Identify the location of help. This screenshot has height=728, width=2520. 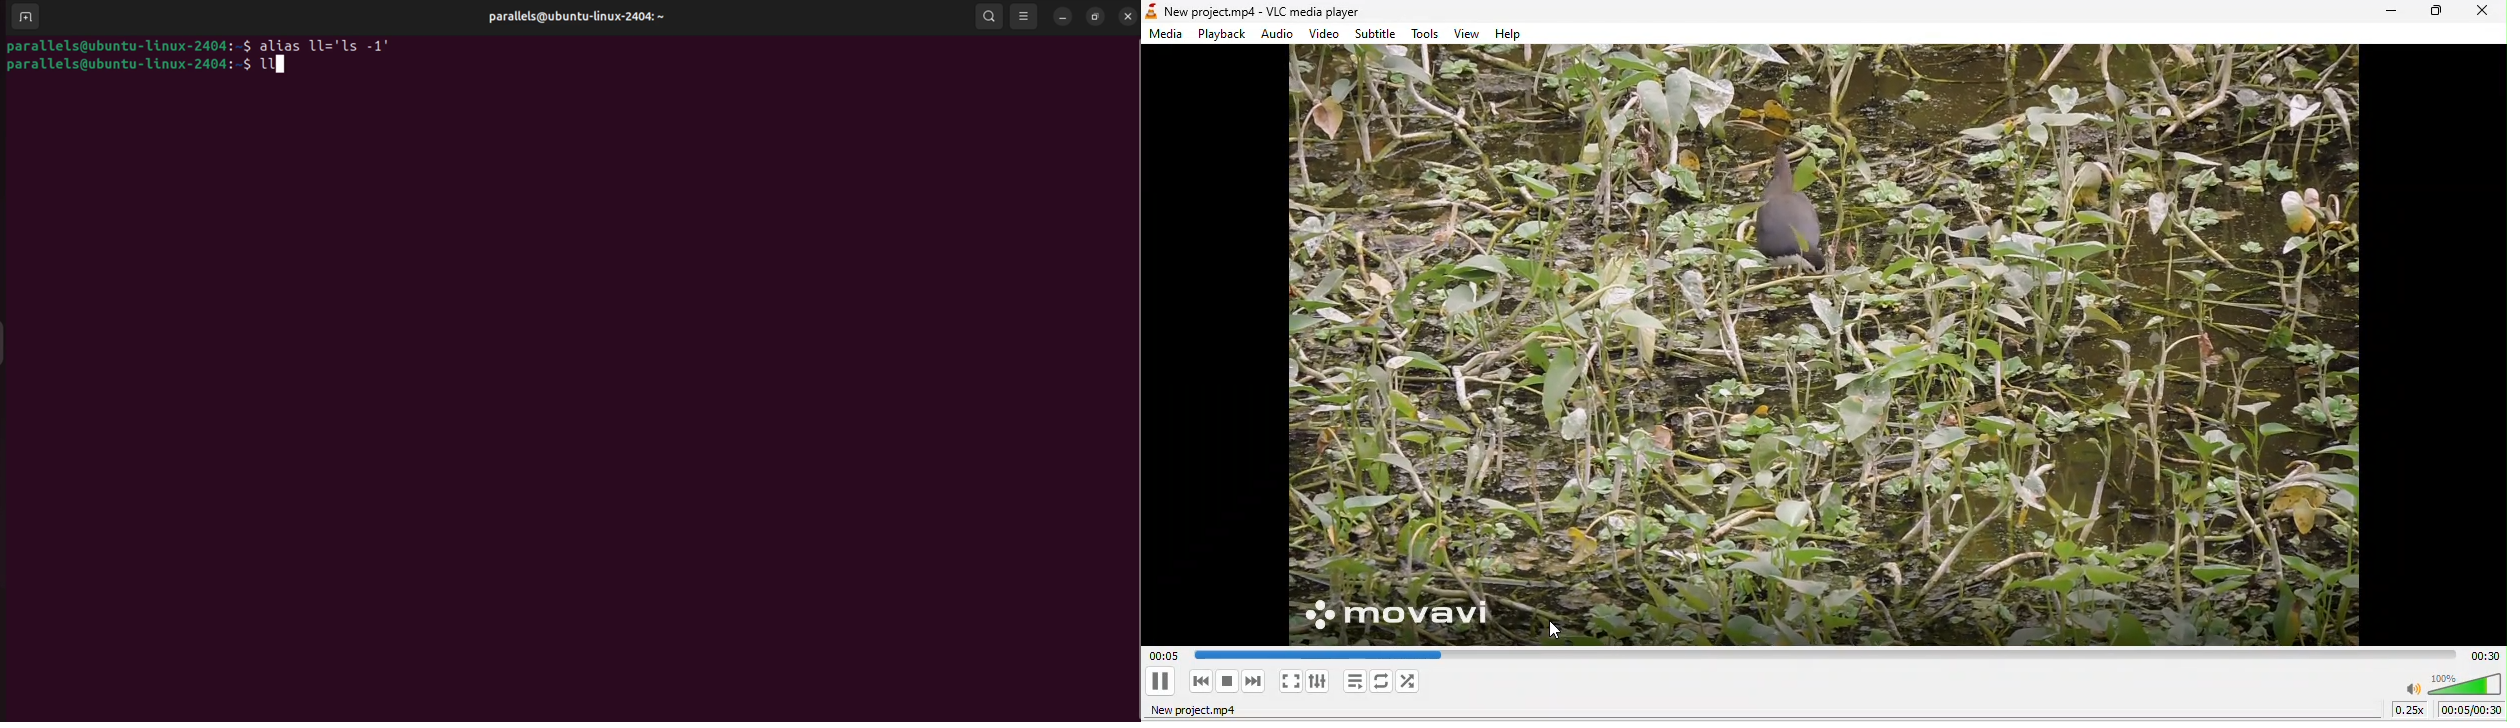
(1514, 35).